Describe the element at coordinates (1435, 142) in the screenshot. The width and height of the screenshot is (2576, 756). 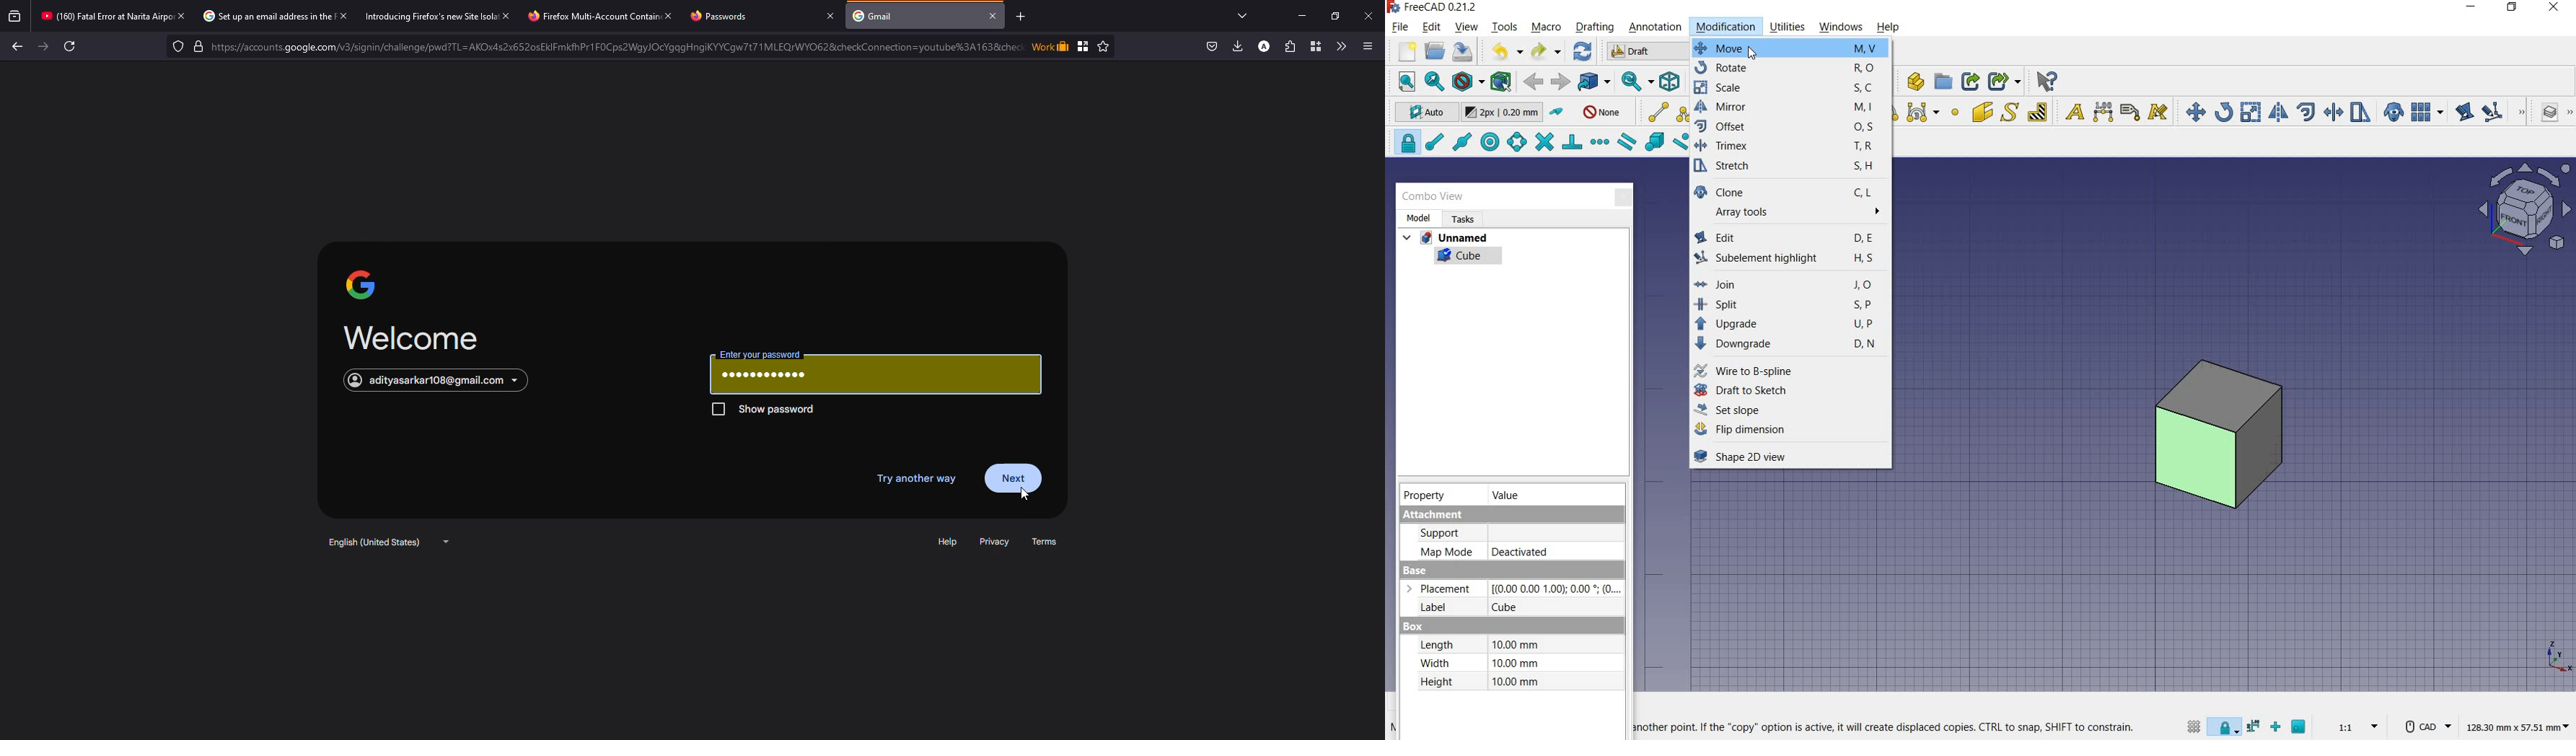
I see `snap endpoint` at that location.